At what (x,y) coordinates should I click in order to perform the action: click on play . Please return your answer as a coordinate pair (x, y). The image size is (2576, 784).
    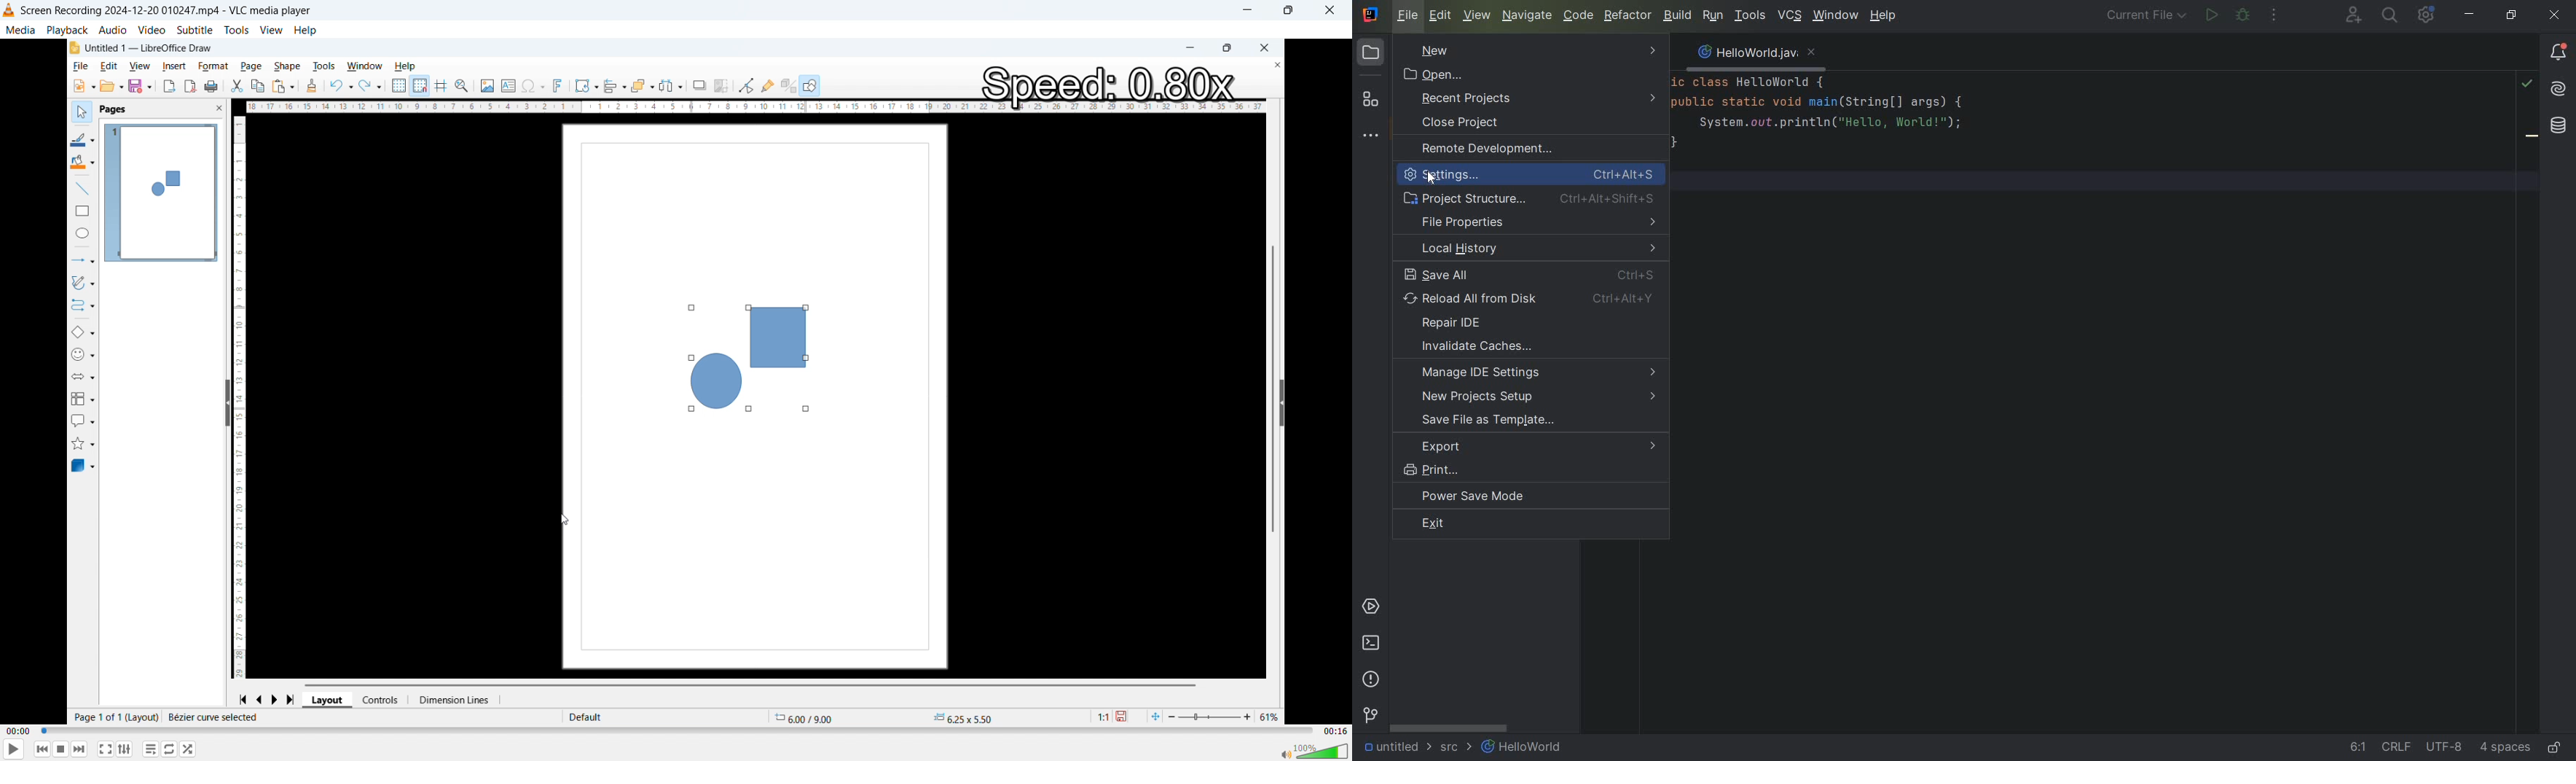
    Looking at the image, I should click on (15, 748).